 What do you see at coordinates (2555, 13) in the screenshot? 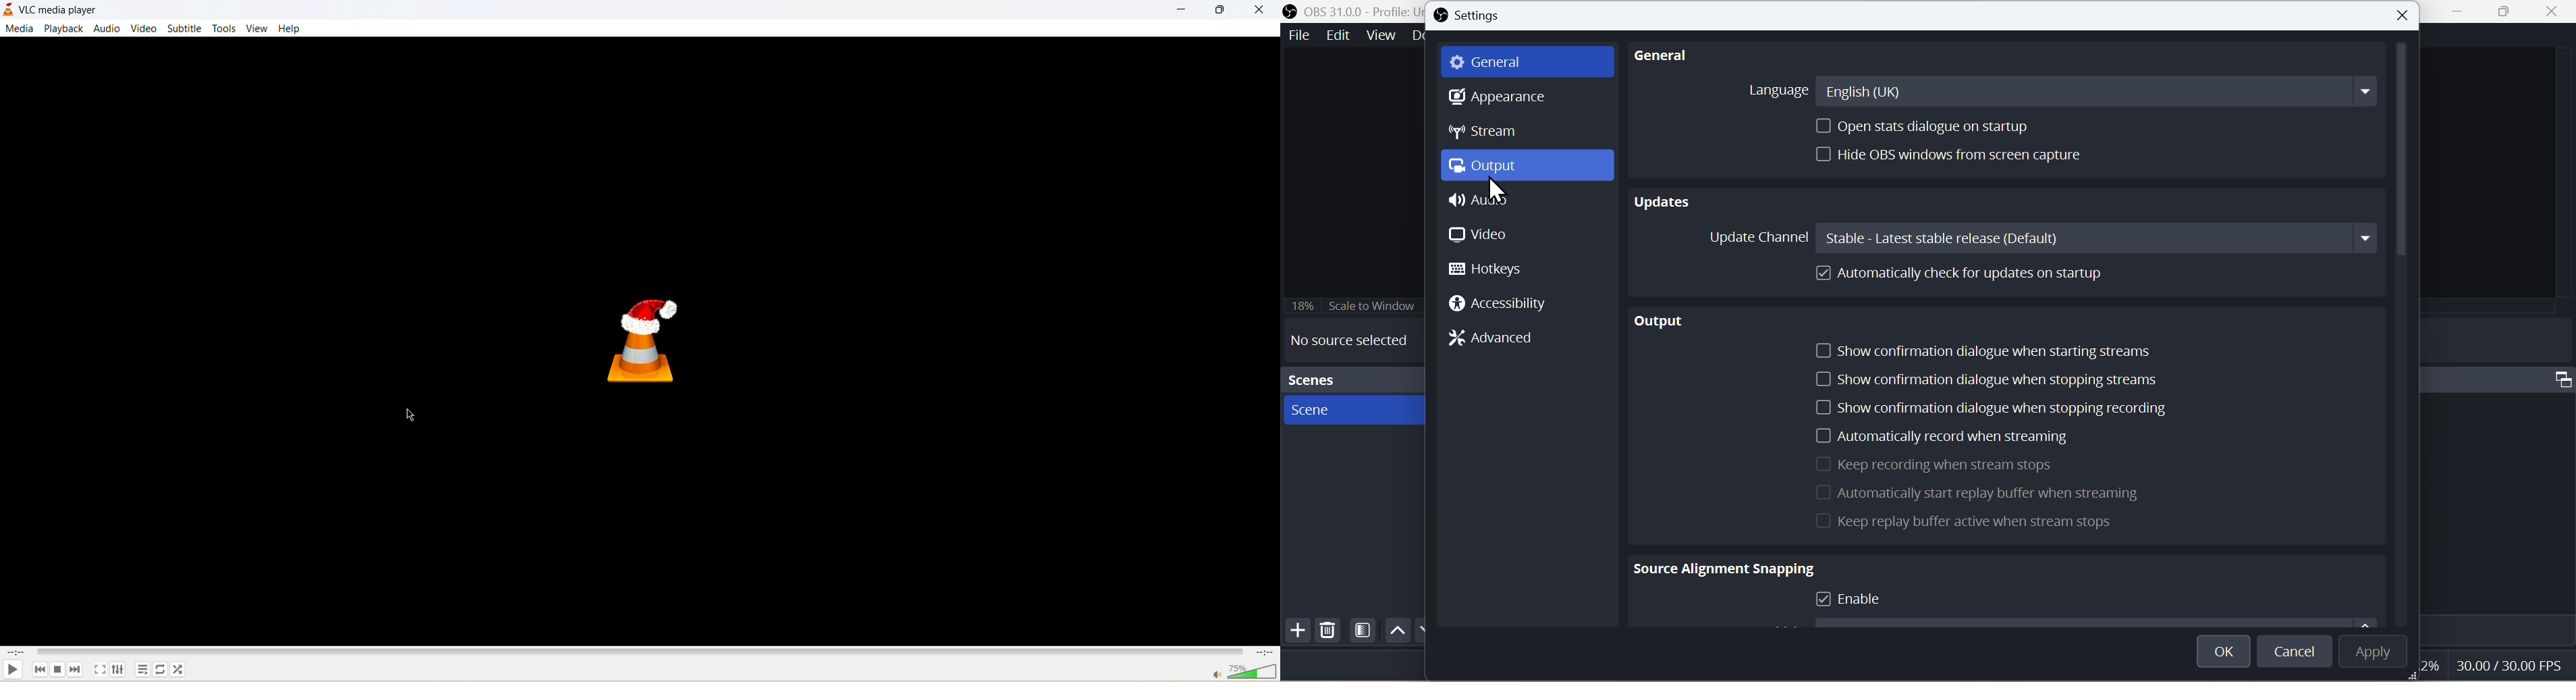
I see `close` at bounding box center [2555, 13].